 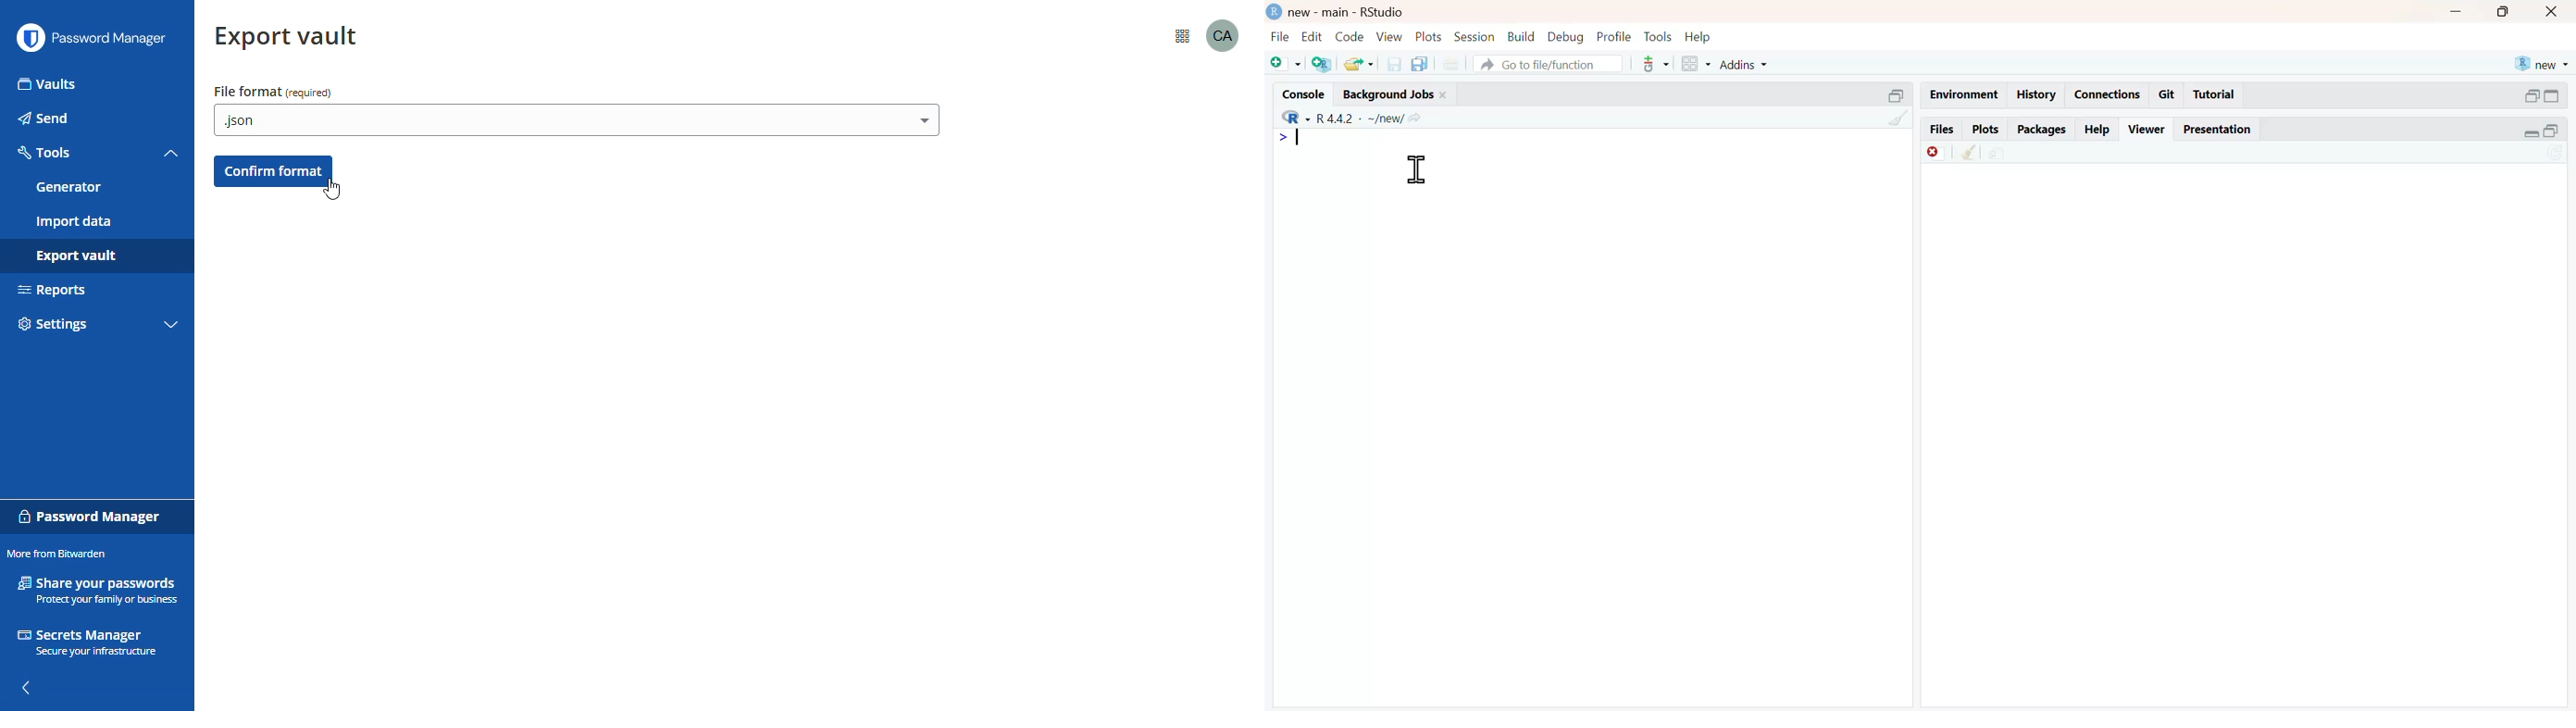 What do you see at coordinates (1389, 38) in the screenshot?
I see `view` at bounding box center [1389, 38].